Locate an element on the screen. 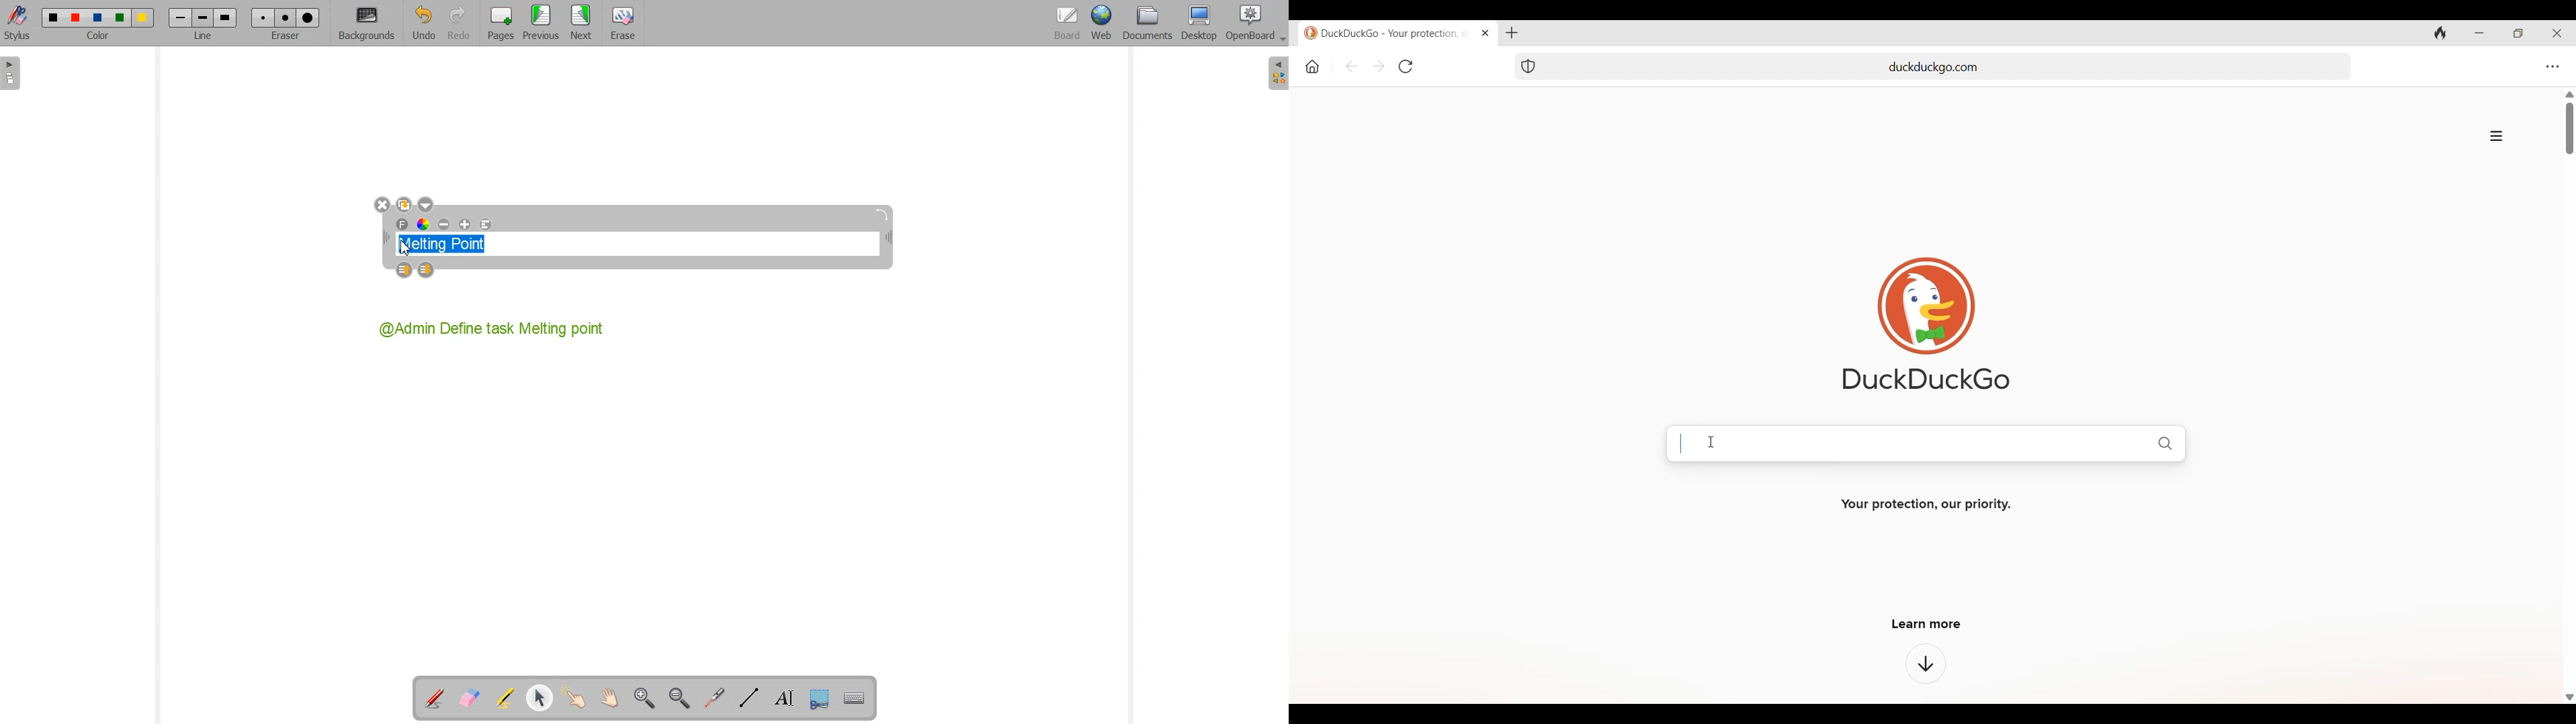  Next is located at coordinates (582, 24).